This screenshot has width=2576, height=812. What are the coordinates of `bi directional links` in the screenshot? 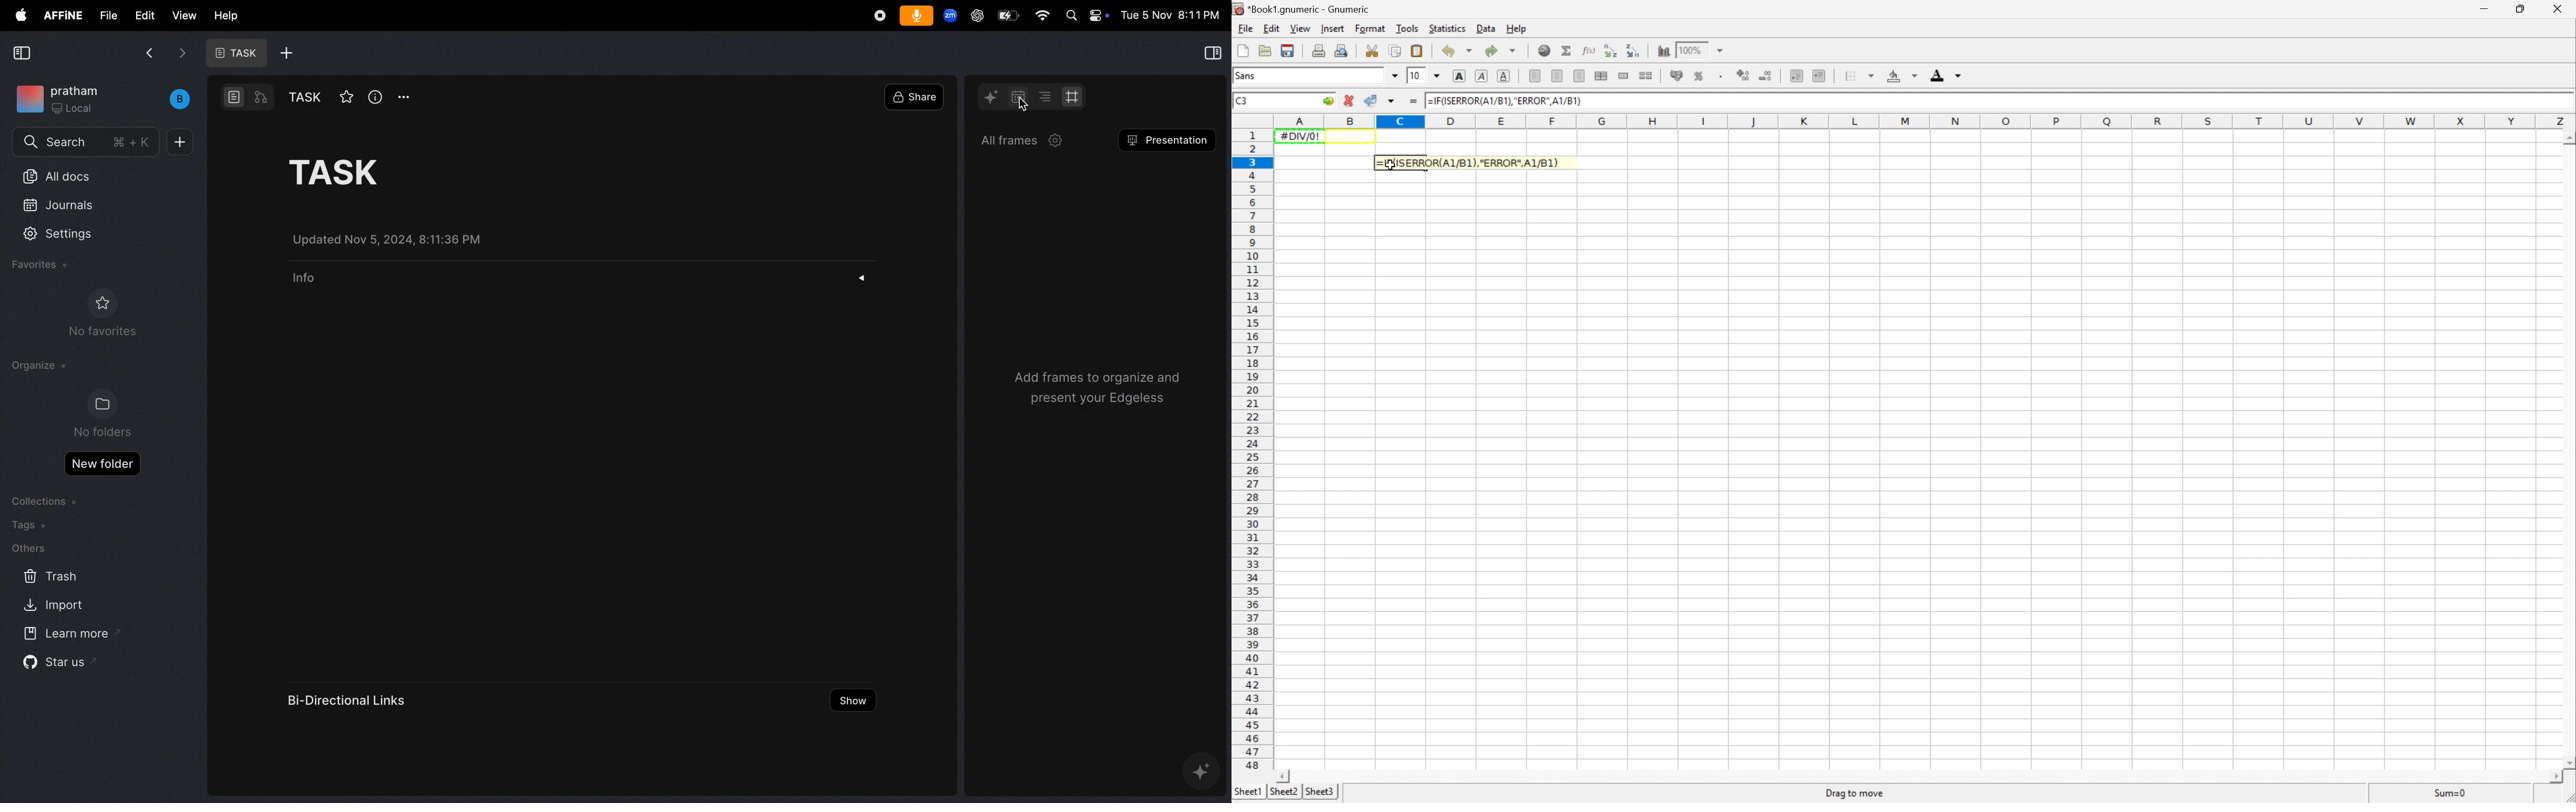 It's located at (350, 697).